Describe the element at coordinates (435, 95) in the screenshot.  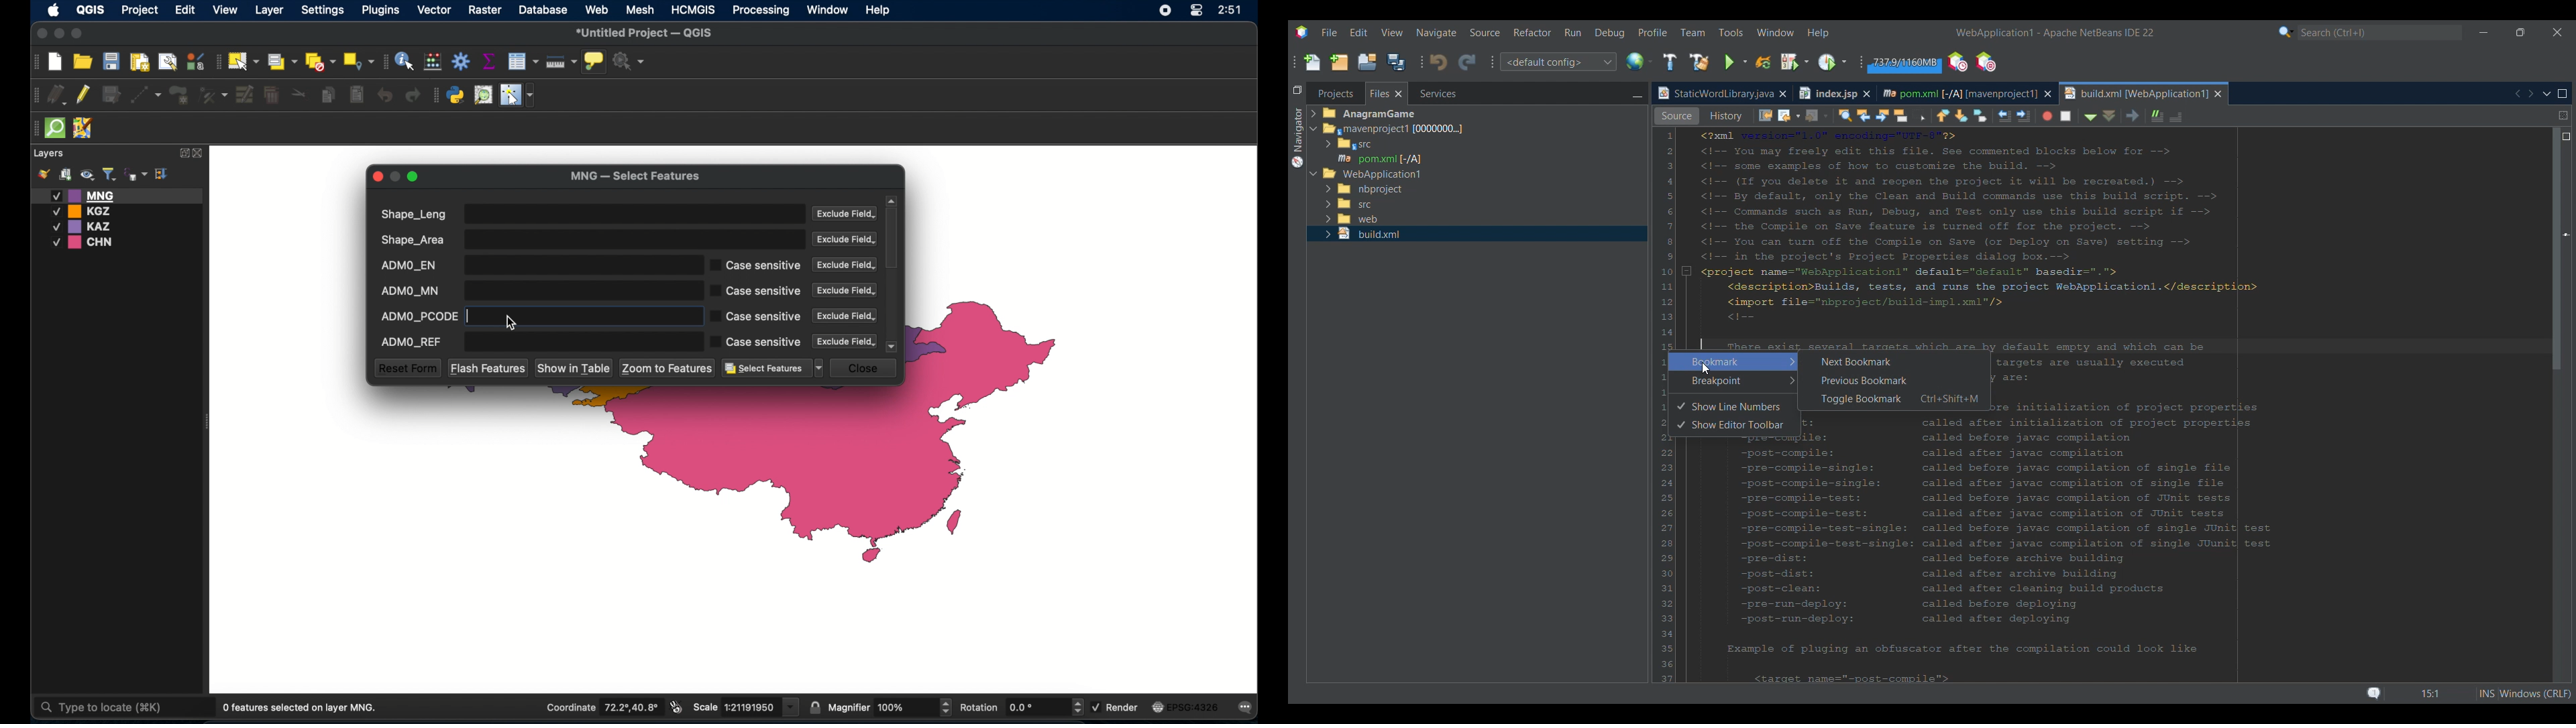
I see `plugins` at that location.